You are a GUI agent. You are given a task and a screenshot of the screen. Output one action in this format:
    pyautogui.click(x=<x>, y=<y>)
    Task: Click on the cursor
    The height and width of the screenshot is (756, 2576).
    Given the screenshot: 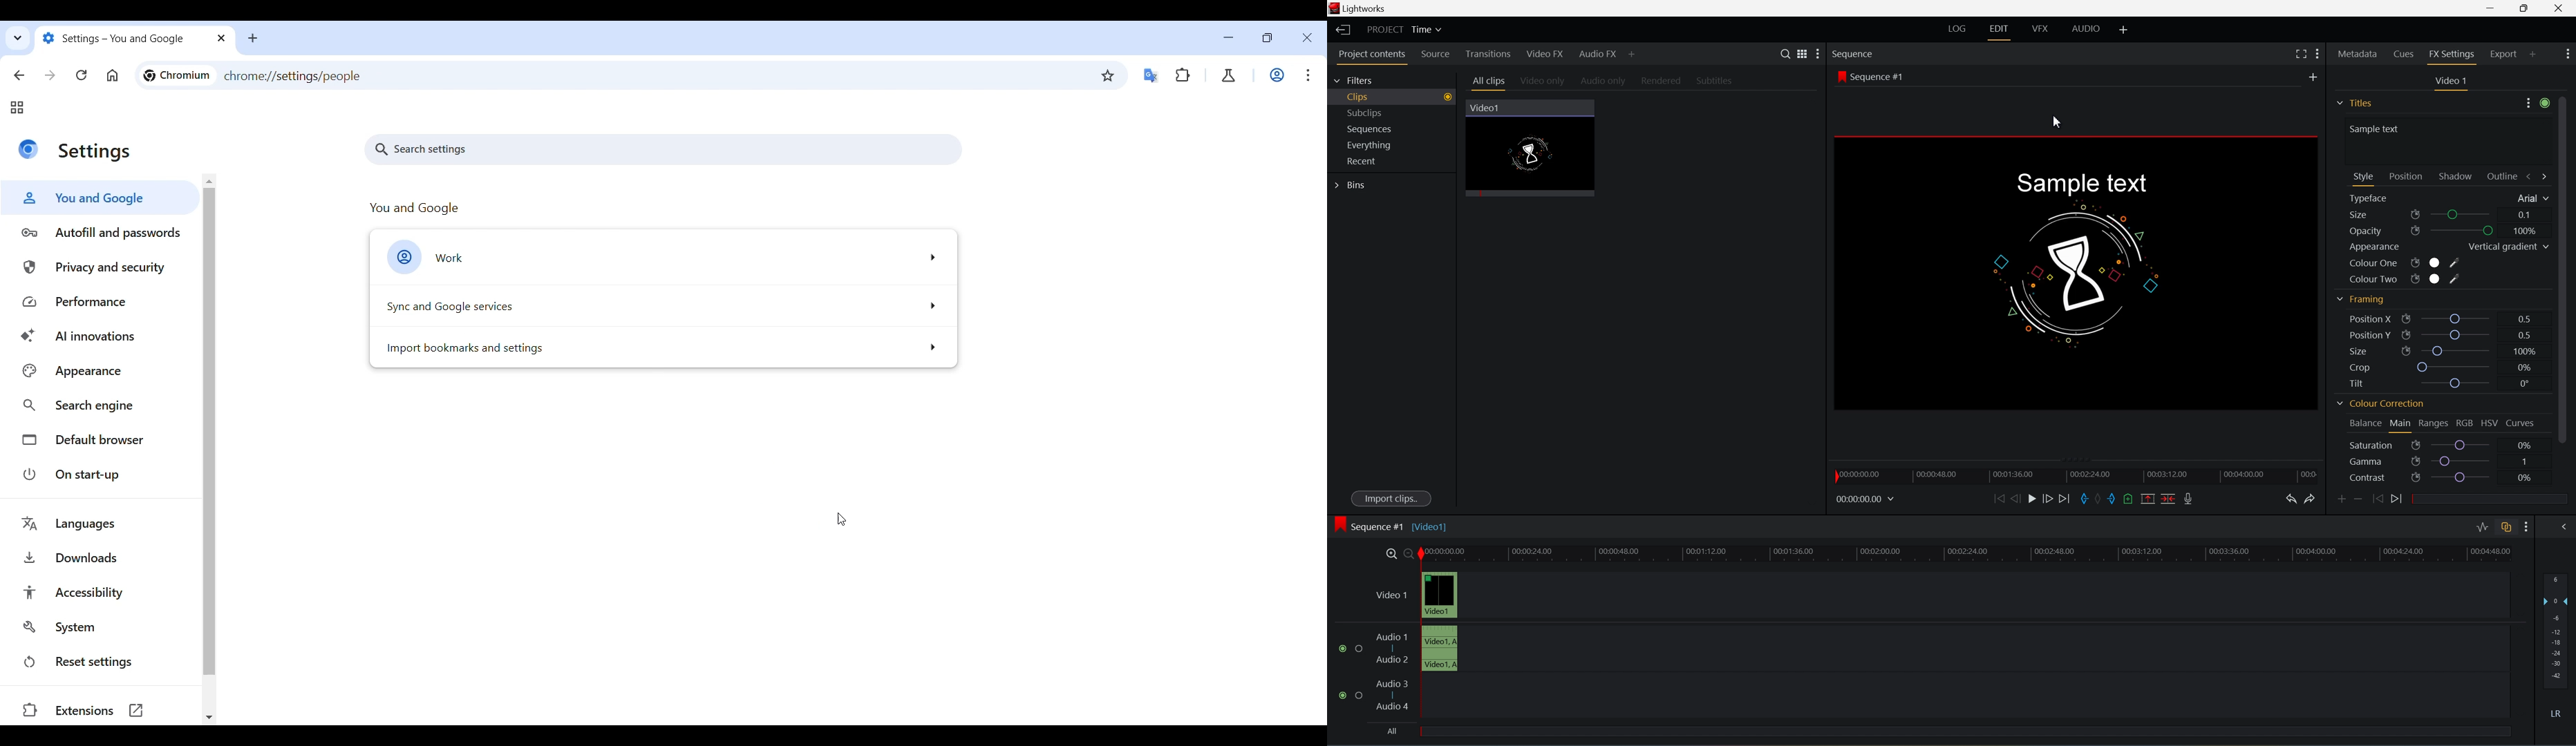 What is the action you would take?
    pyautogui.click(x=2056, y=120)
    